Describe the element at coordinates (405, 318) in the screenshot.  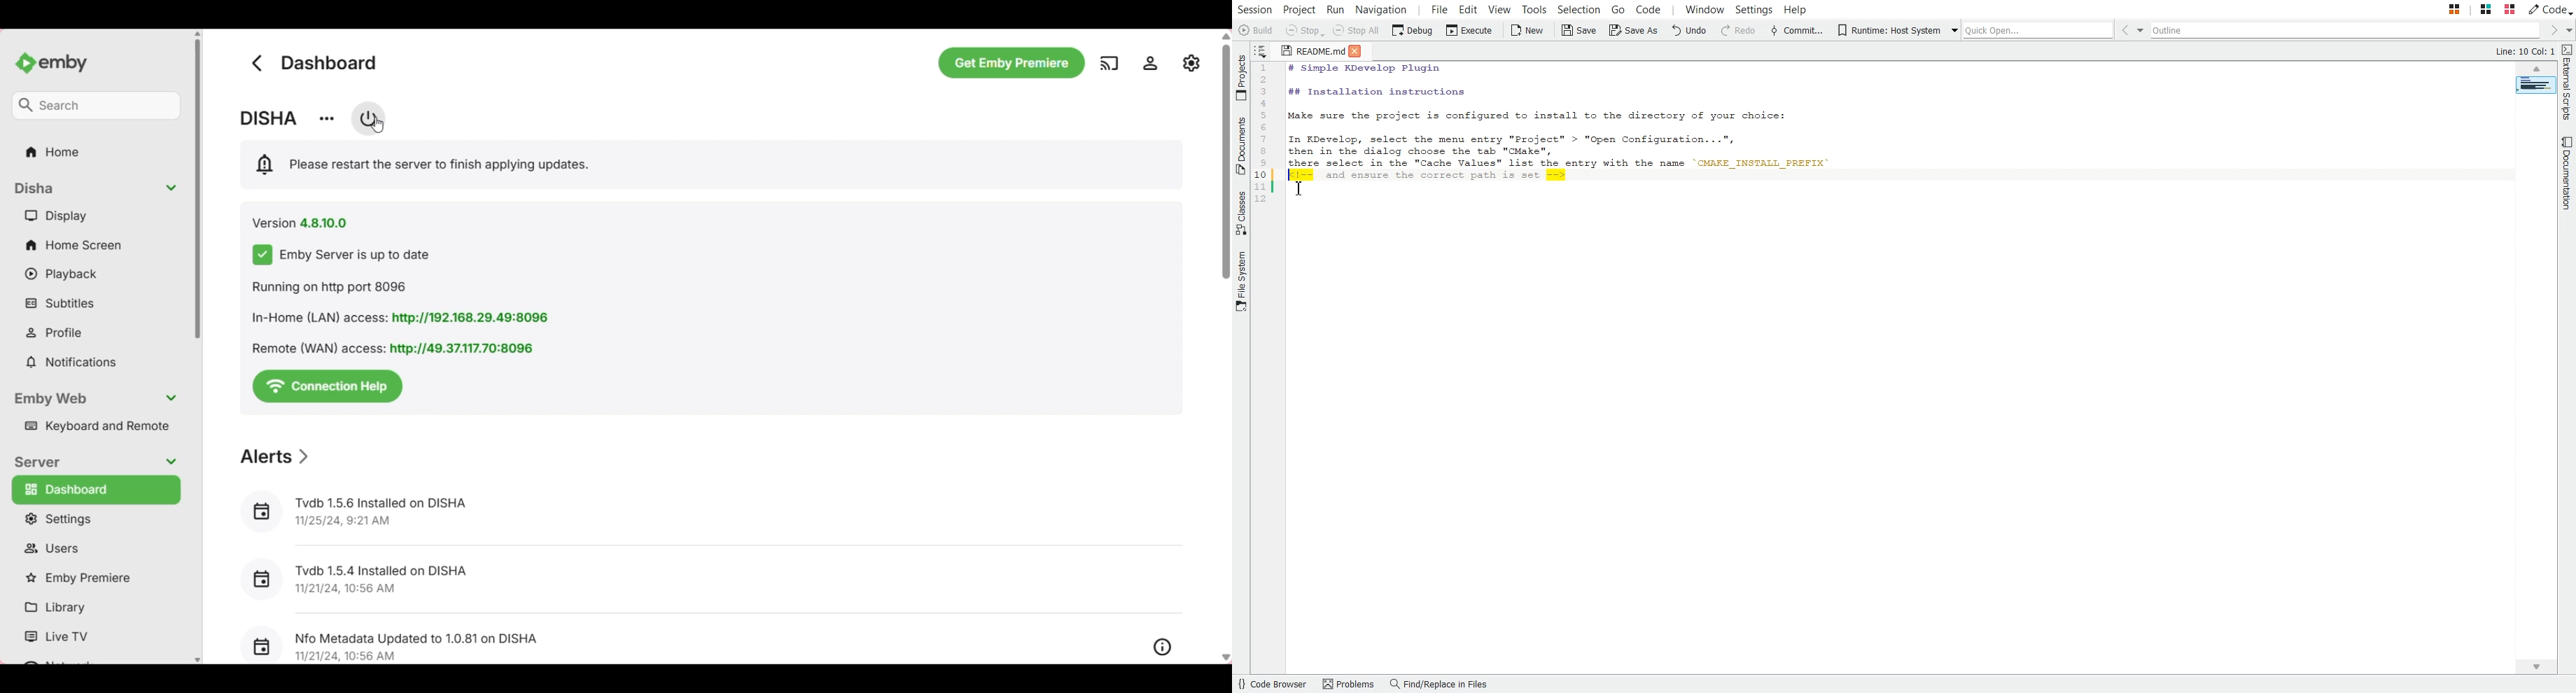
I see `More information about the server` at that location.